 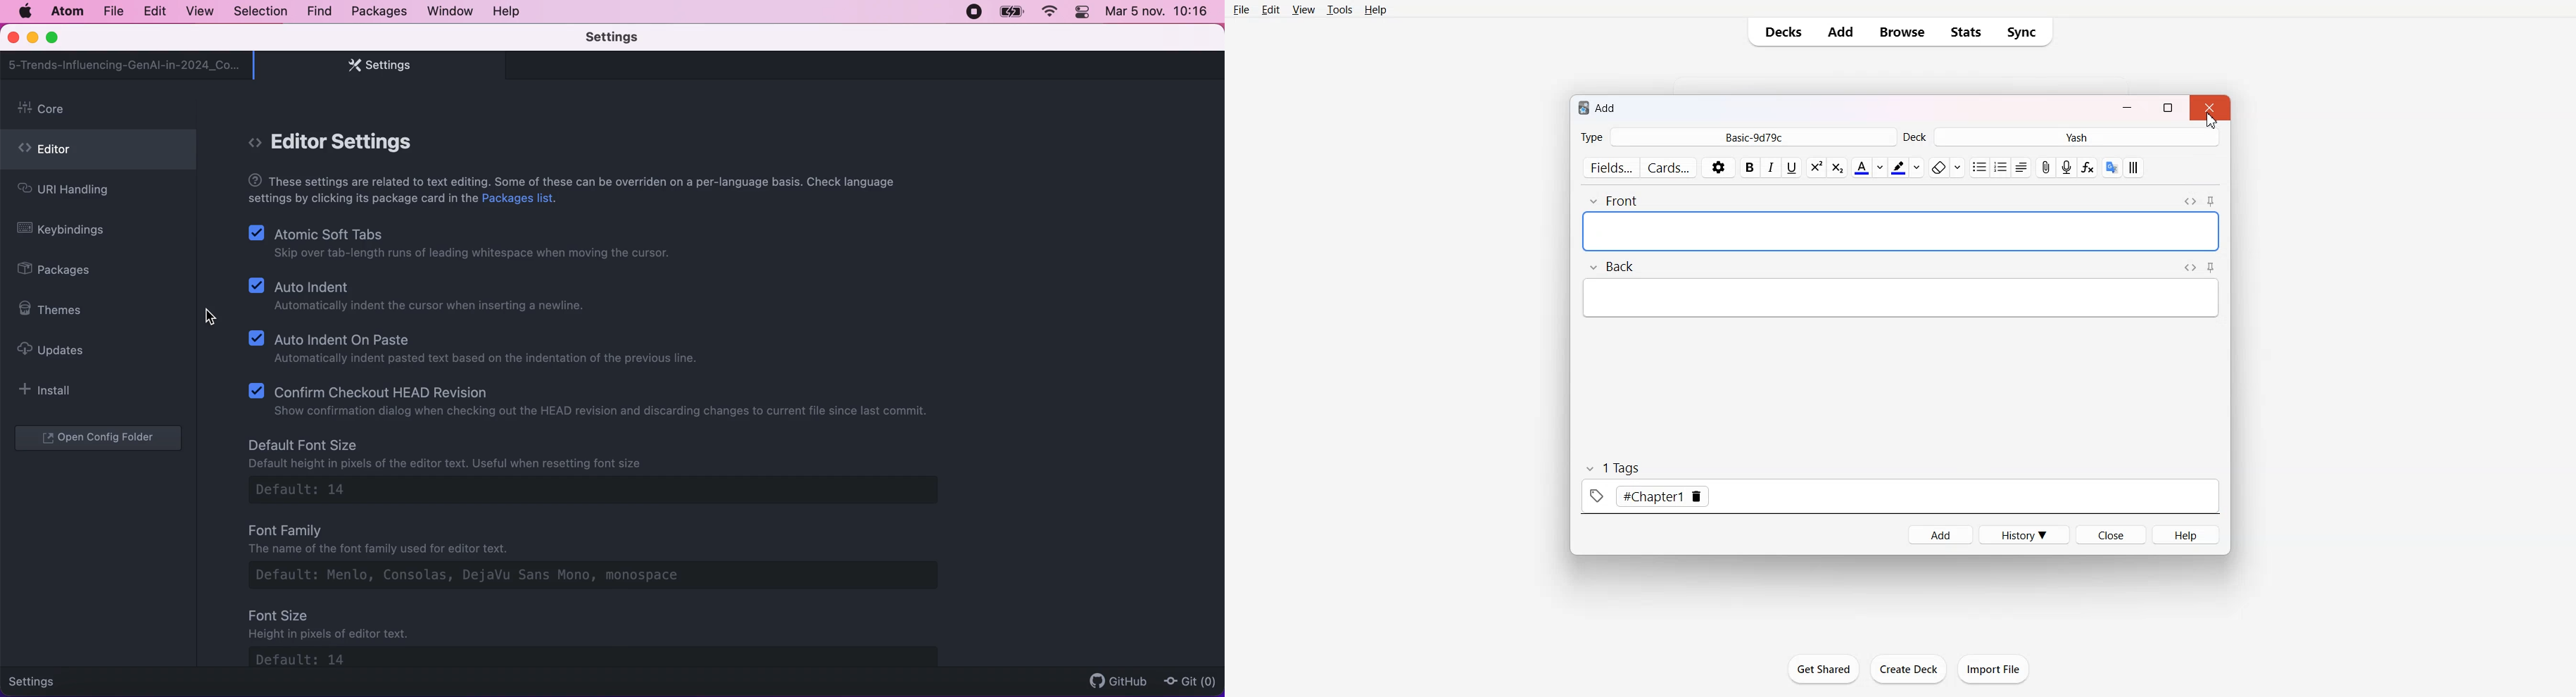 I want to click on Close, so click(x=2209, y=107).